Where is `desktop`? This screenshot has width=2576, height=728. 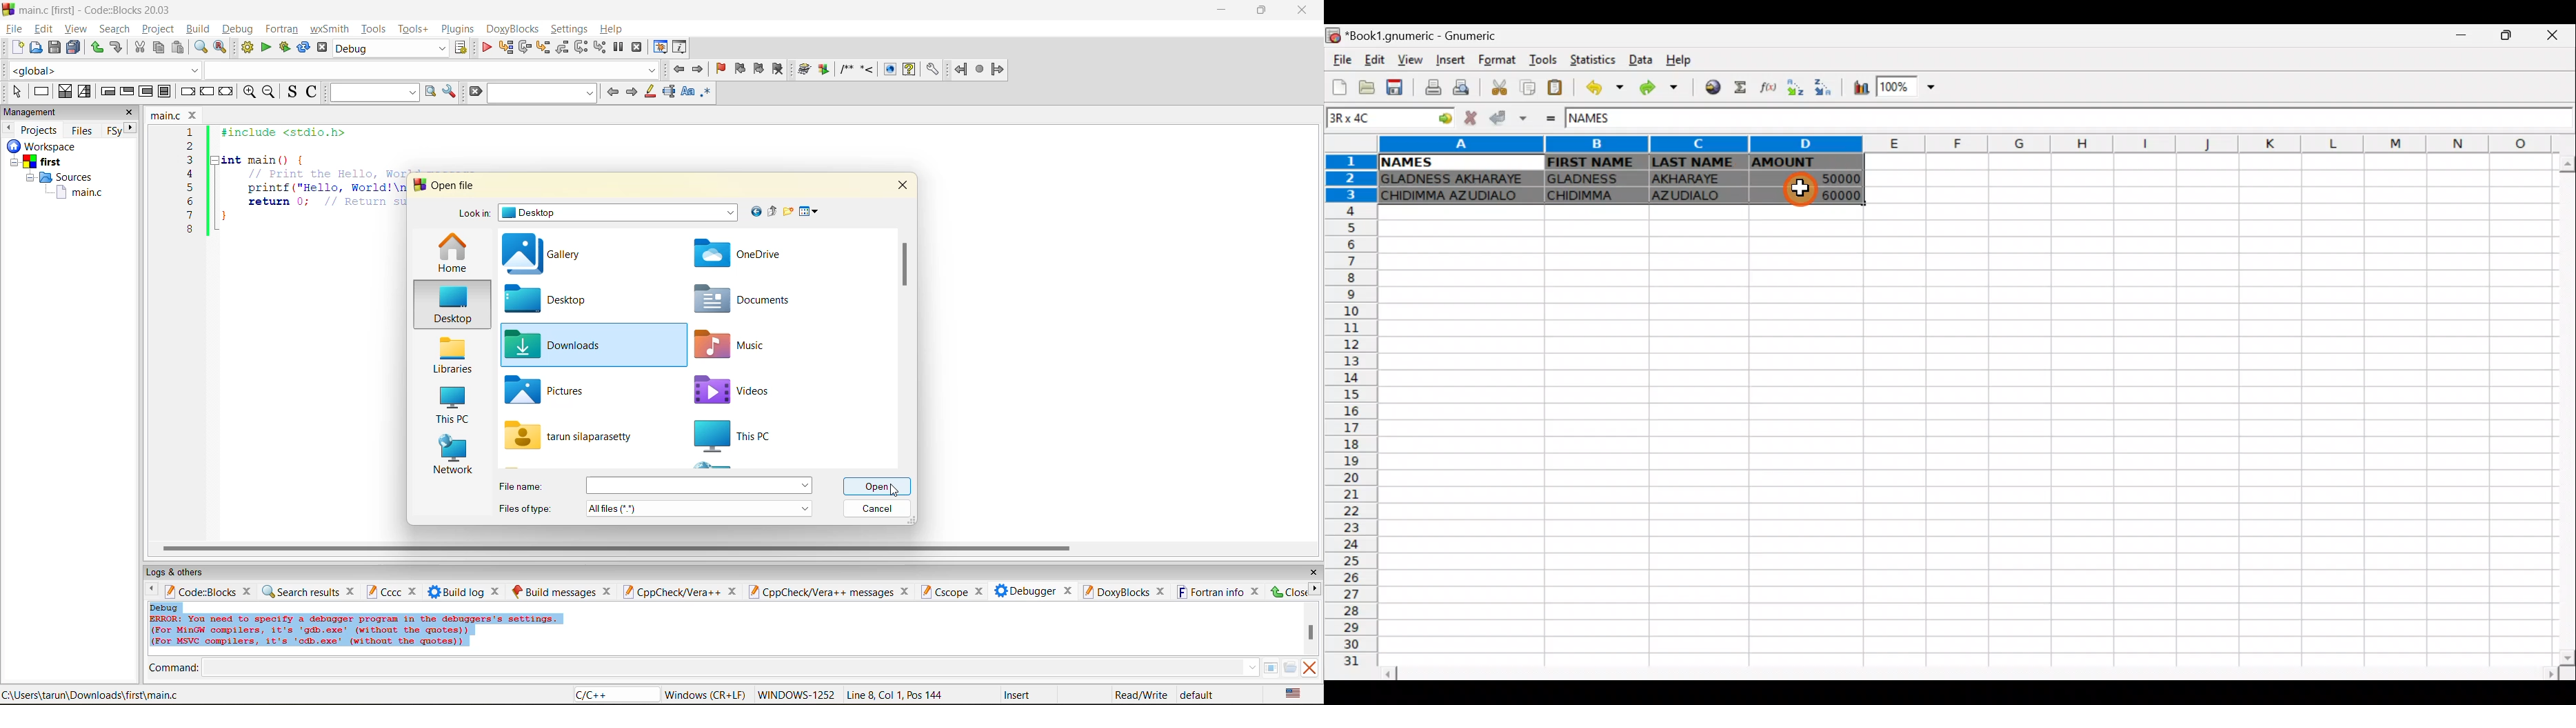 desktop is located at coordinates (450, 306).